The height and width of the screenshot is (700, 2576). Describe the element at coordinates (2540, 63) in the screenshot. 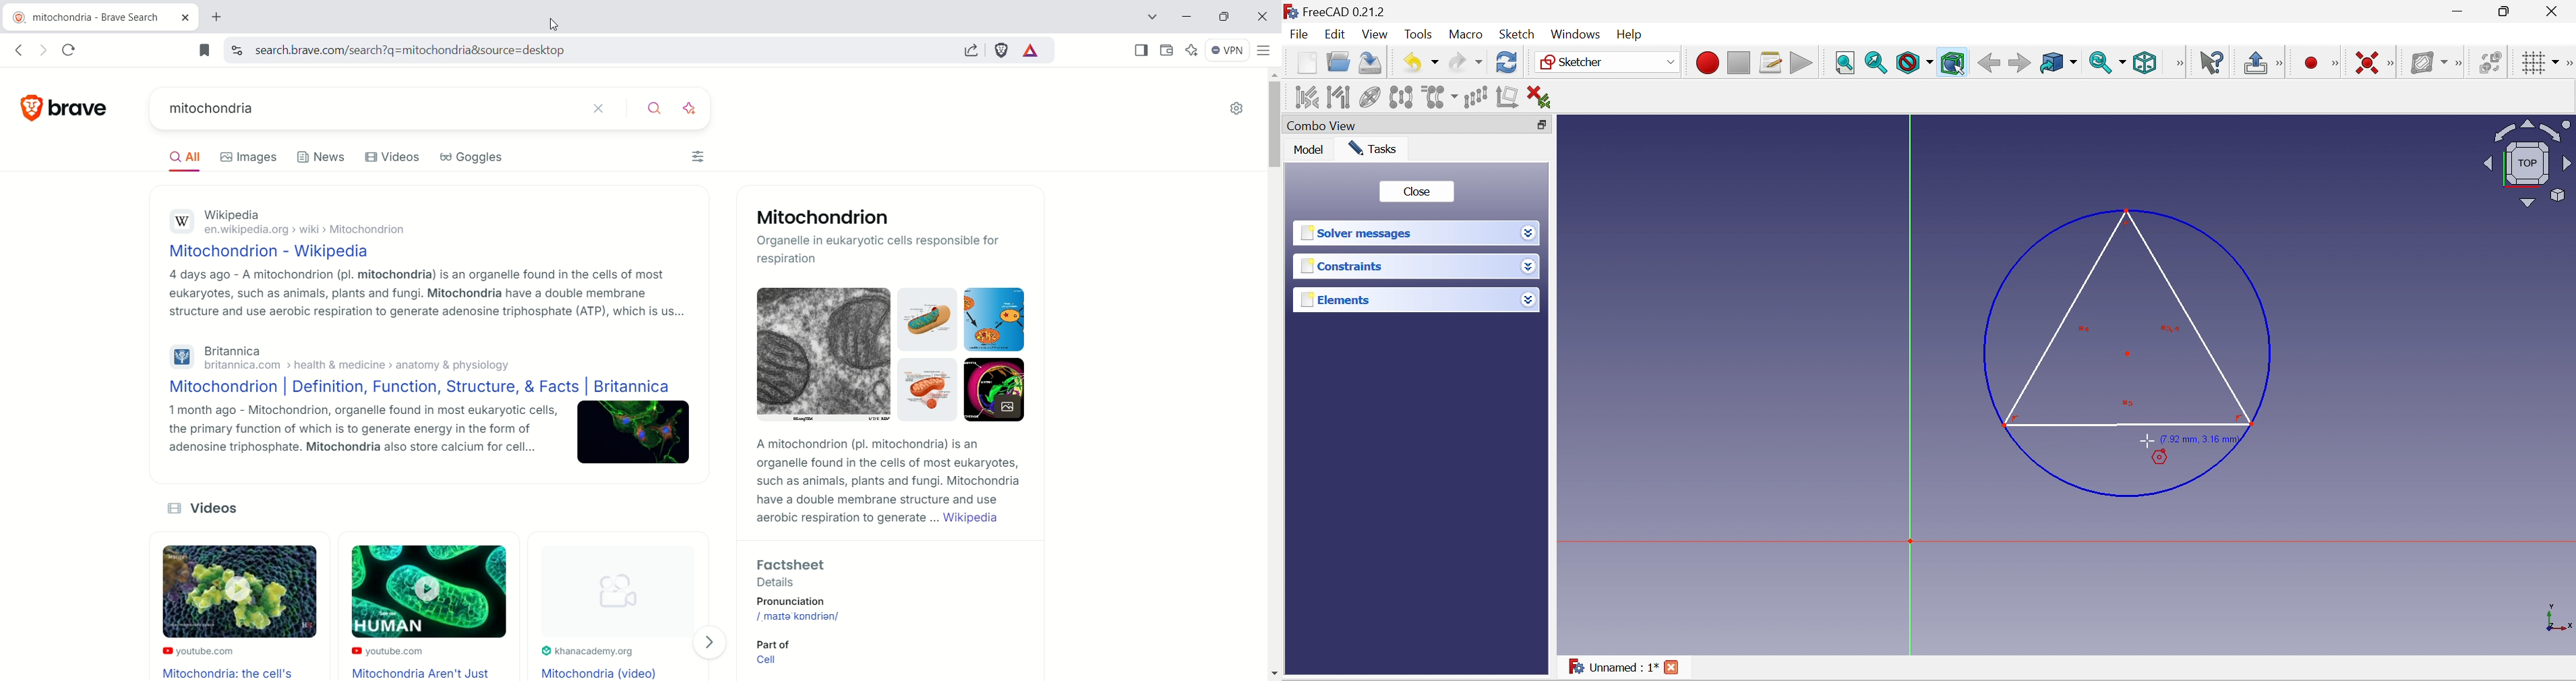

I see `Toggle grid` at that location.